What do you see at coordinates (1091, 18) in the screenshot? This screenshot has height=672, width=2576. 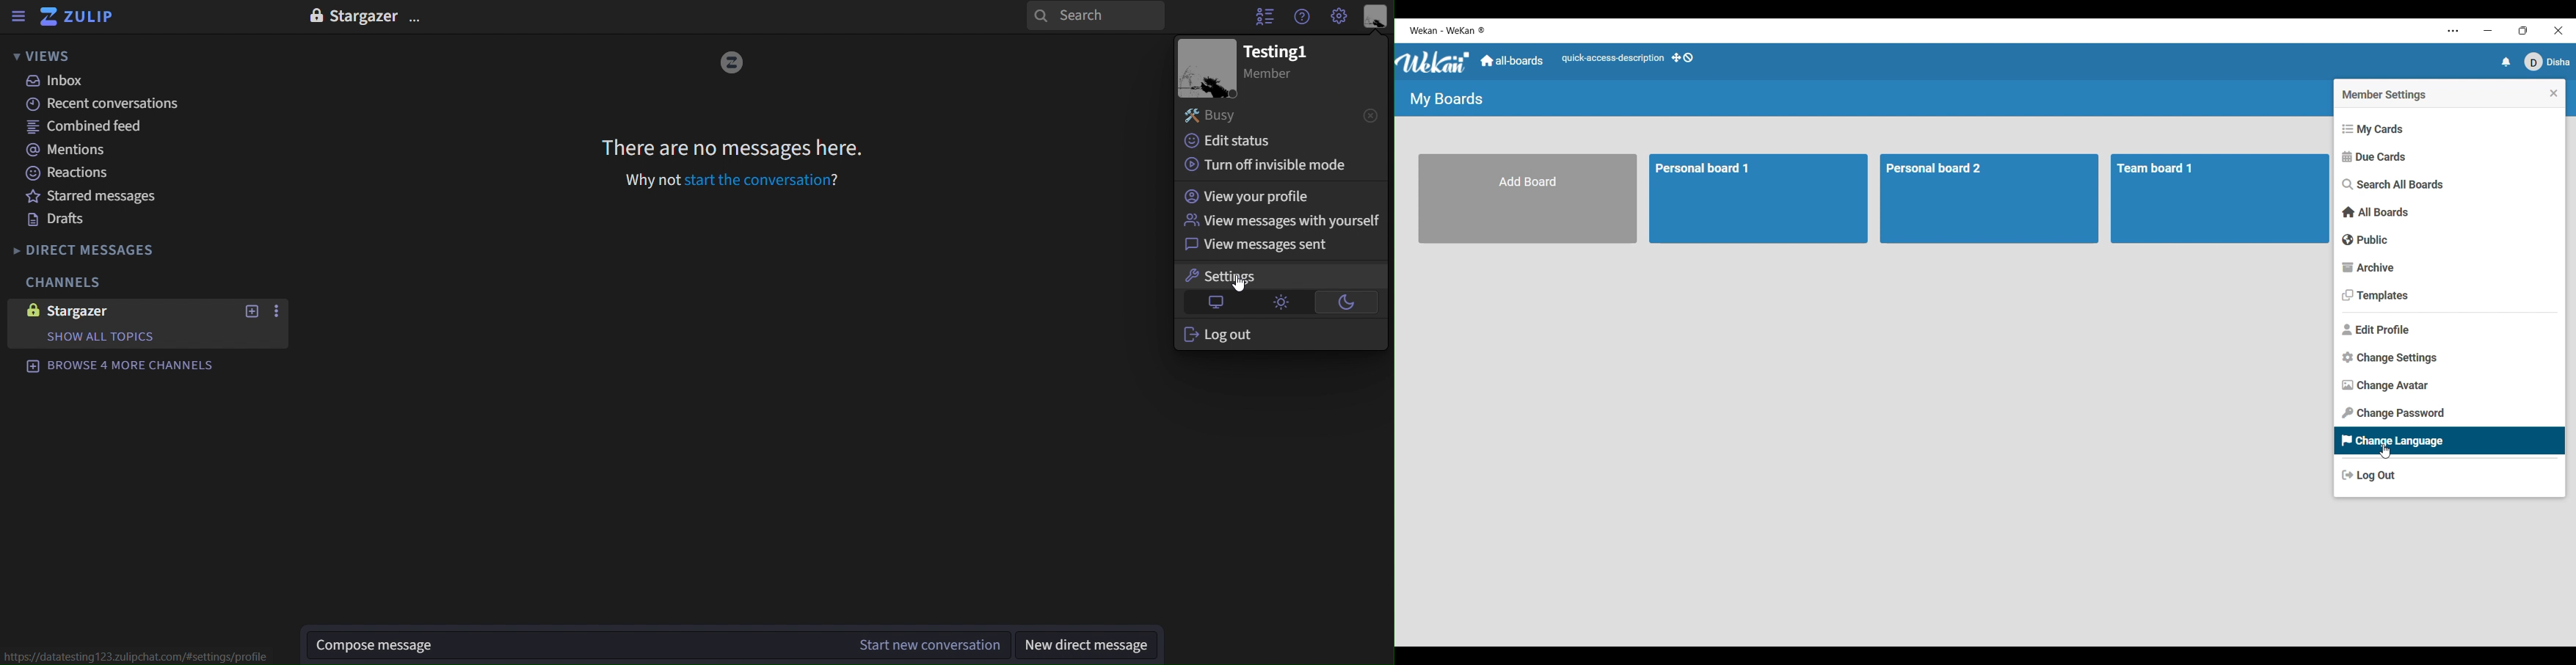 I see `search` at bounding box center [1091, 18].